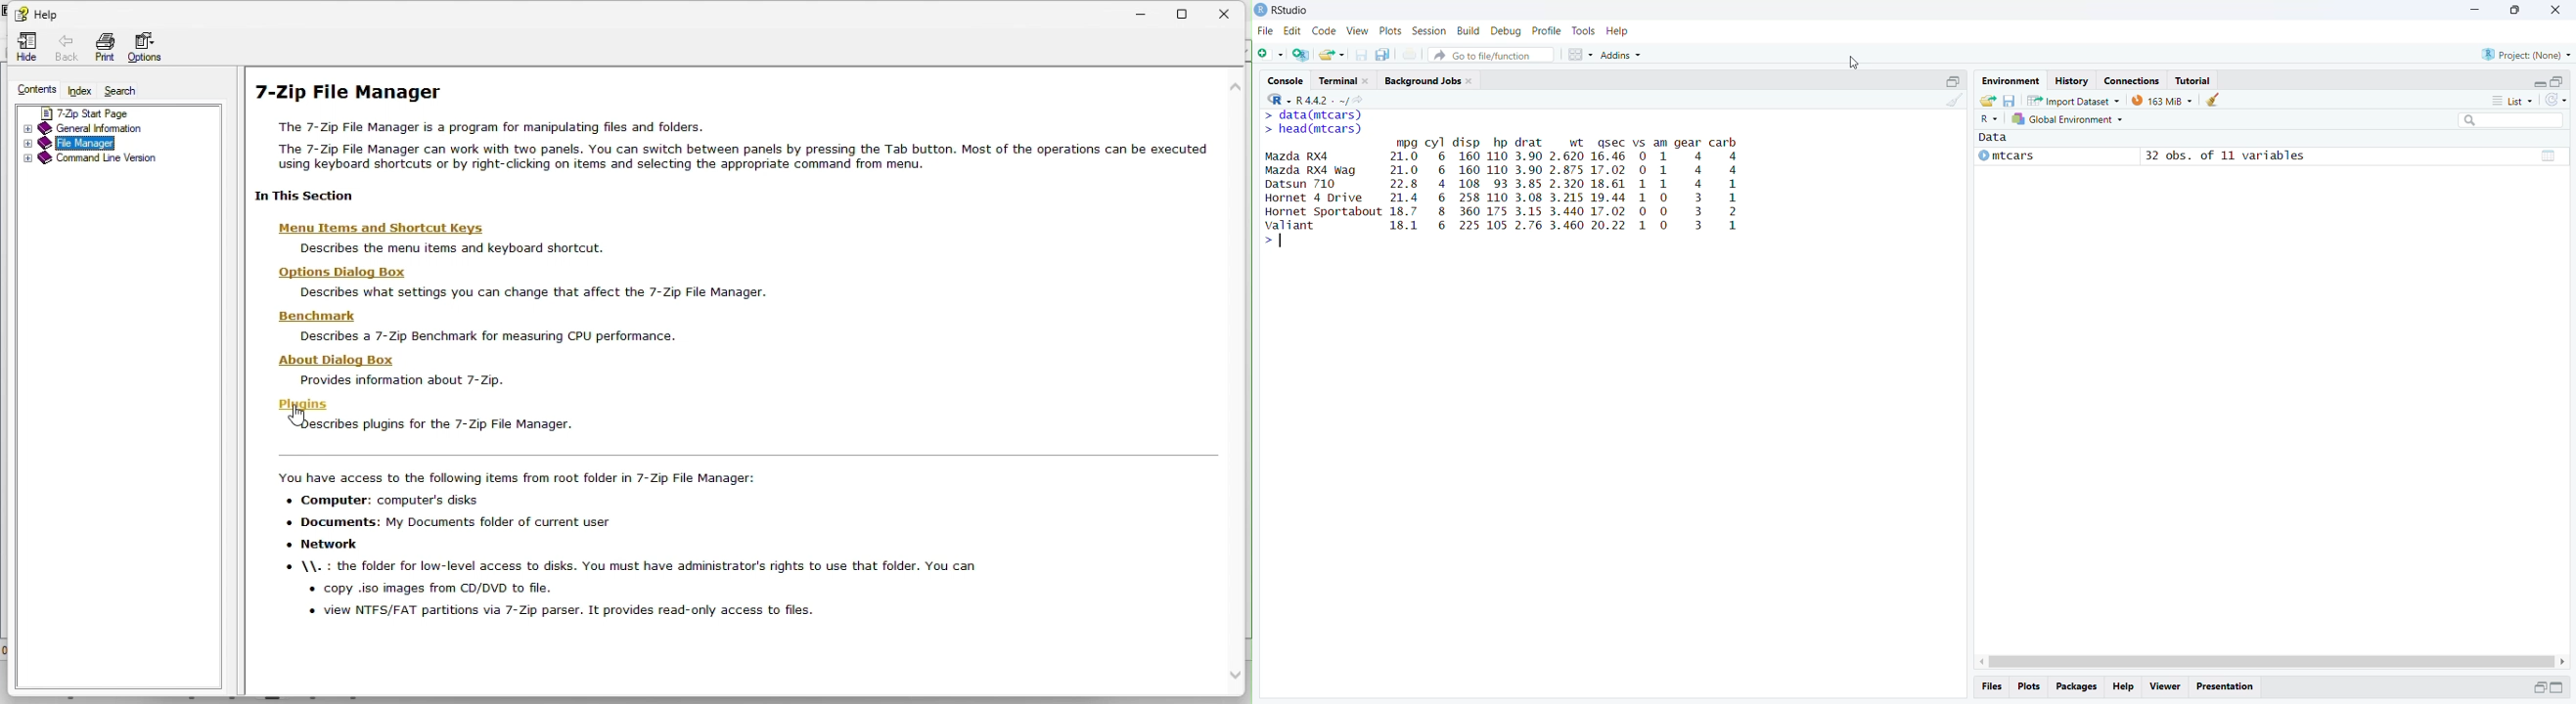  Describe the element at coordinates (2538, 84) in the screenshot. I see `expand/collapse` at that location.